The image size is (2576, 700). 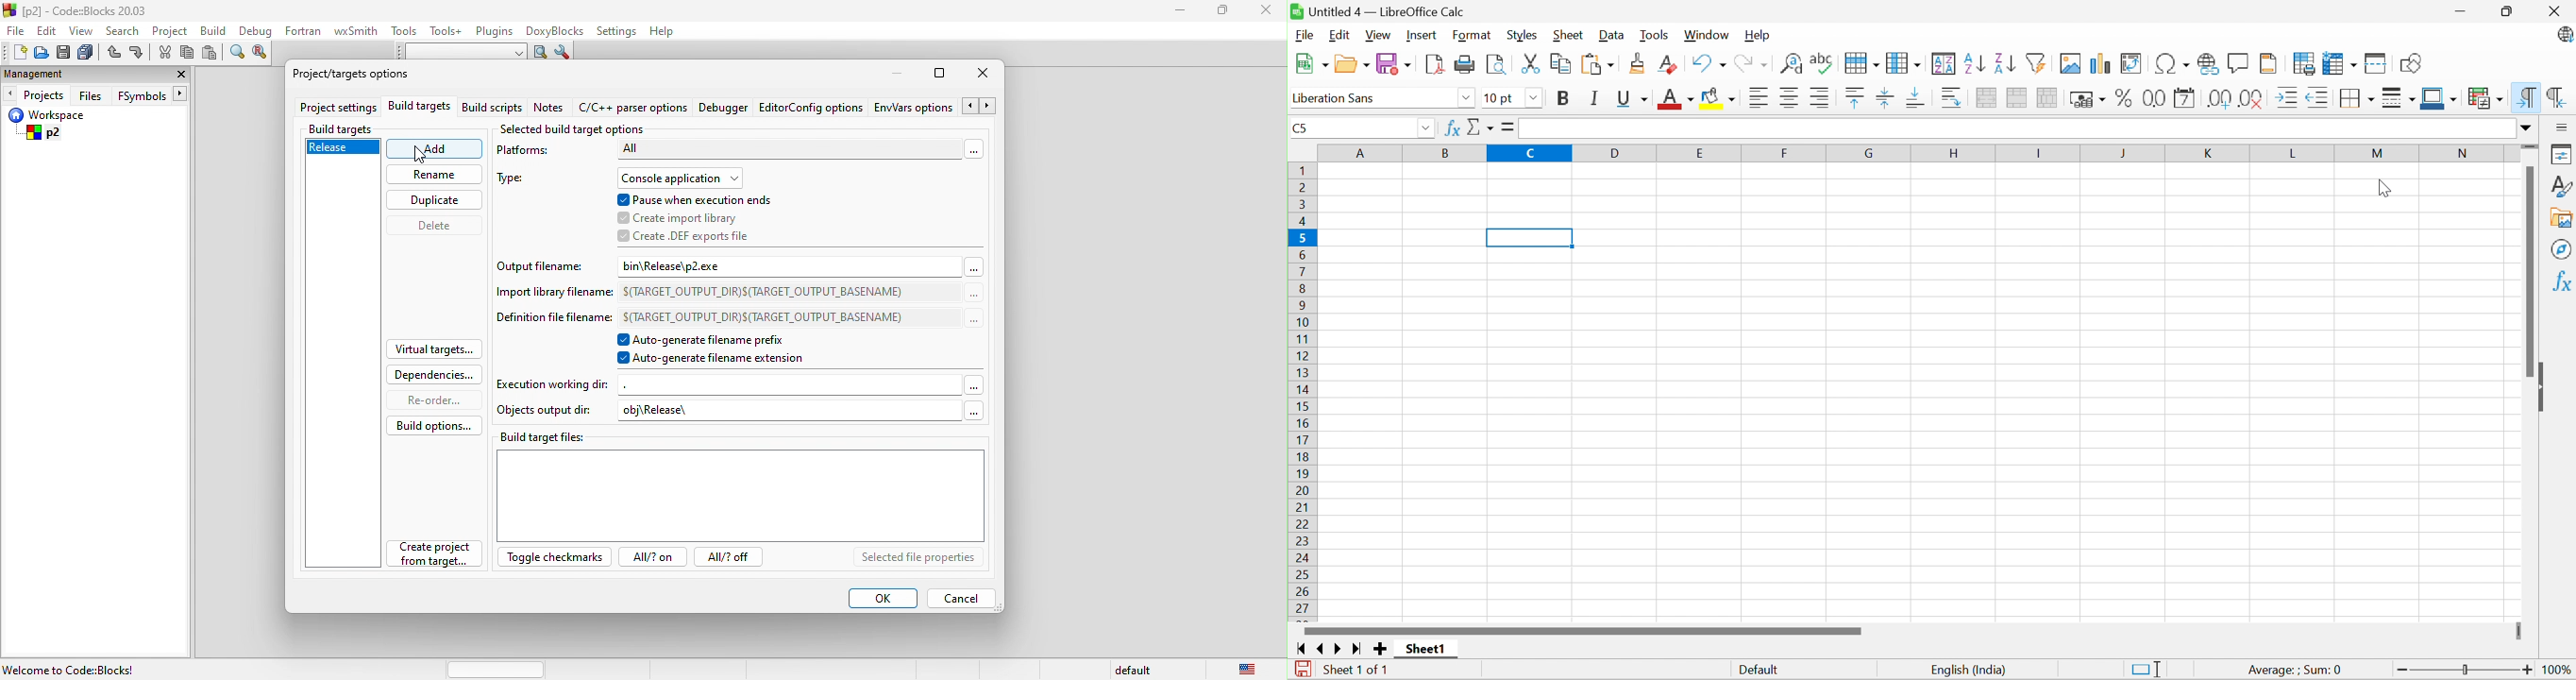 I want to click on all? off, so click(x=732, y=558).